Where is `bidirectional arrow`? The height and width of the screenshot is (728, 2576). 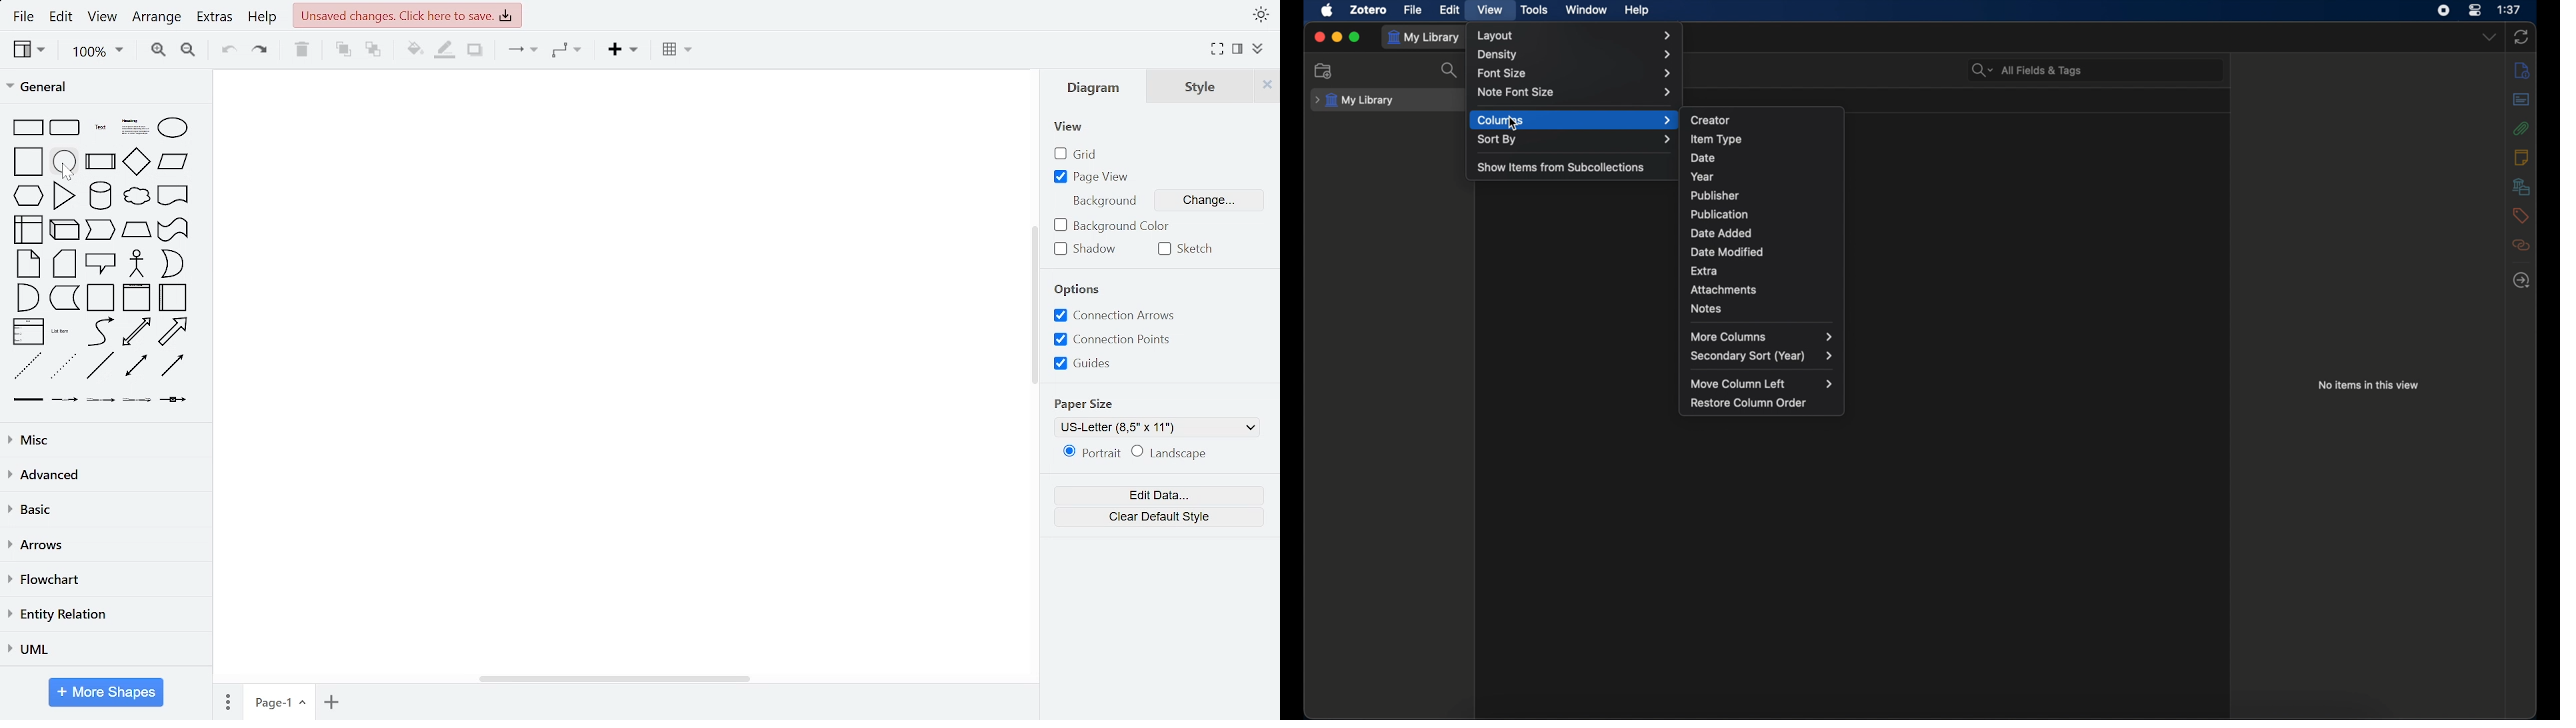
bidirectional arrow is located at coordinates (135, 333).